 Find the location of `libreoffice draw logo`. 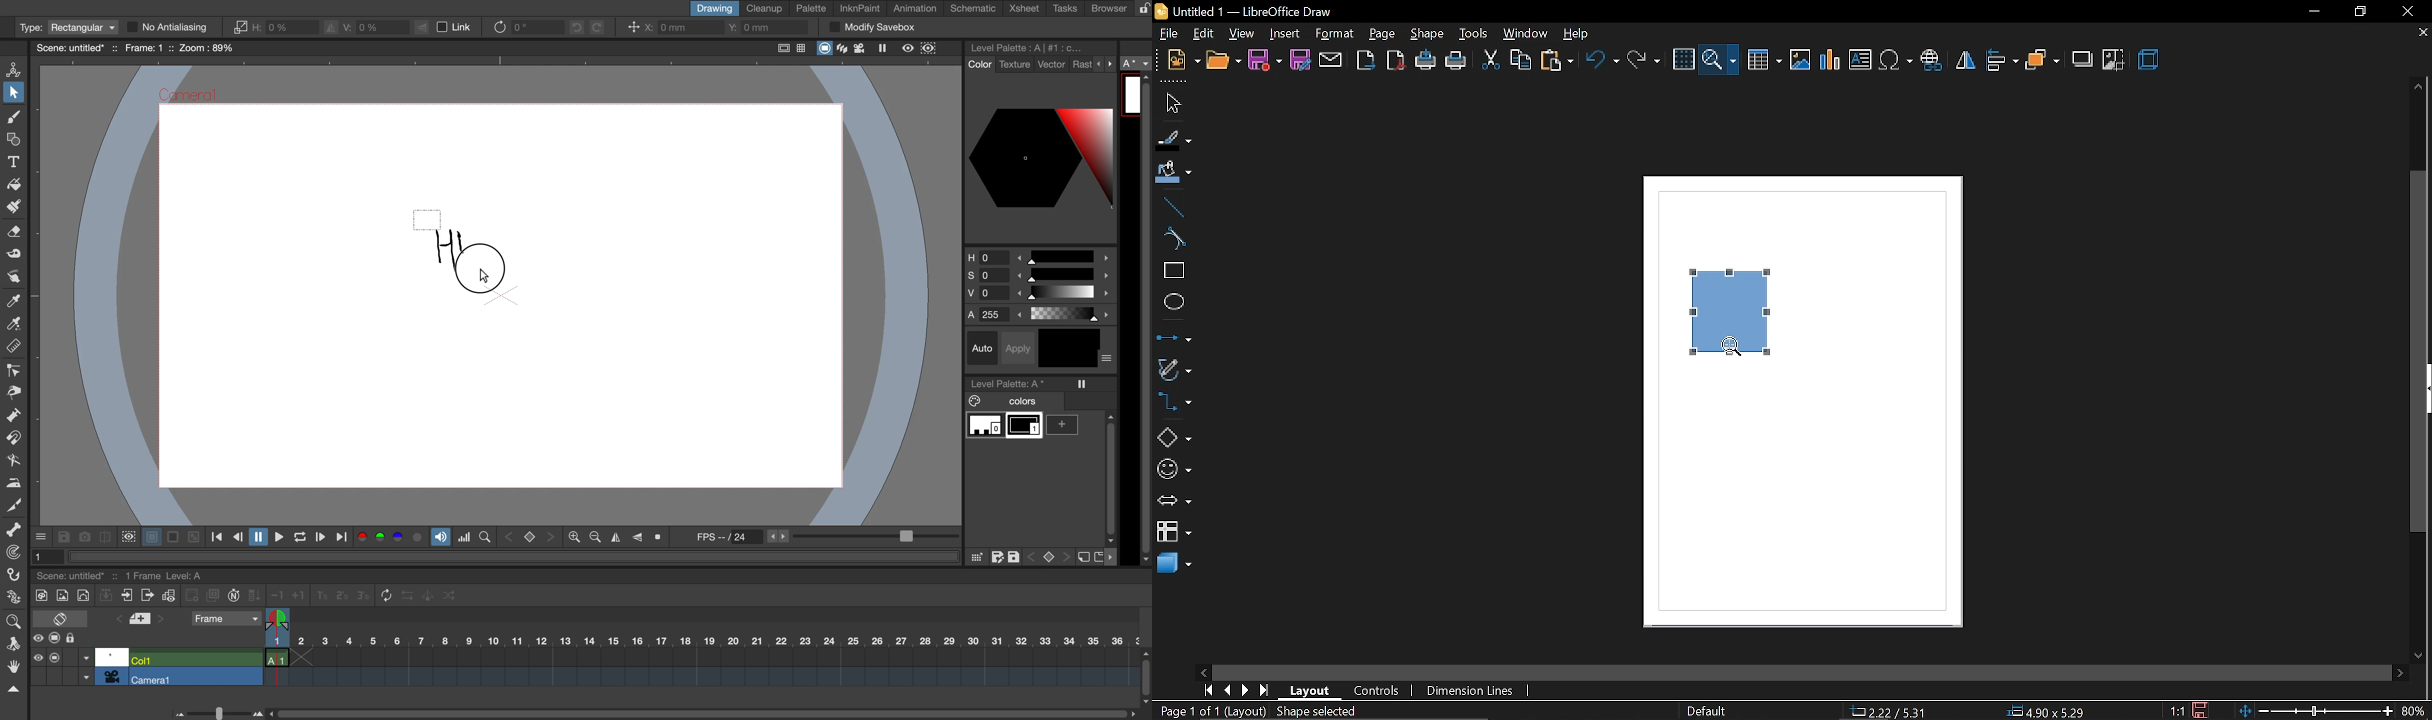

libreoffice draw logo is located at coordinates (1163, 13).